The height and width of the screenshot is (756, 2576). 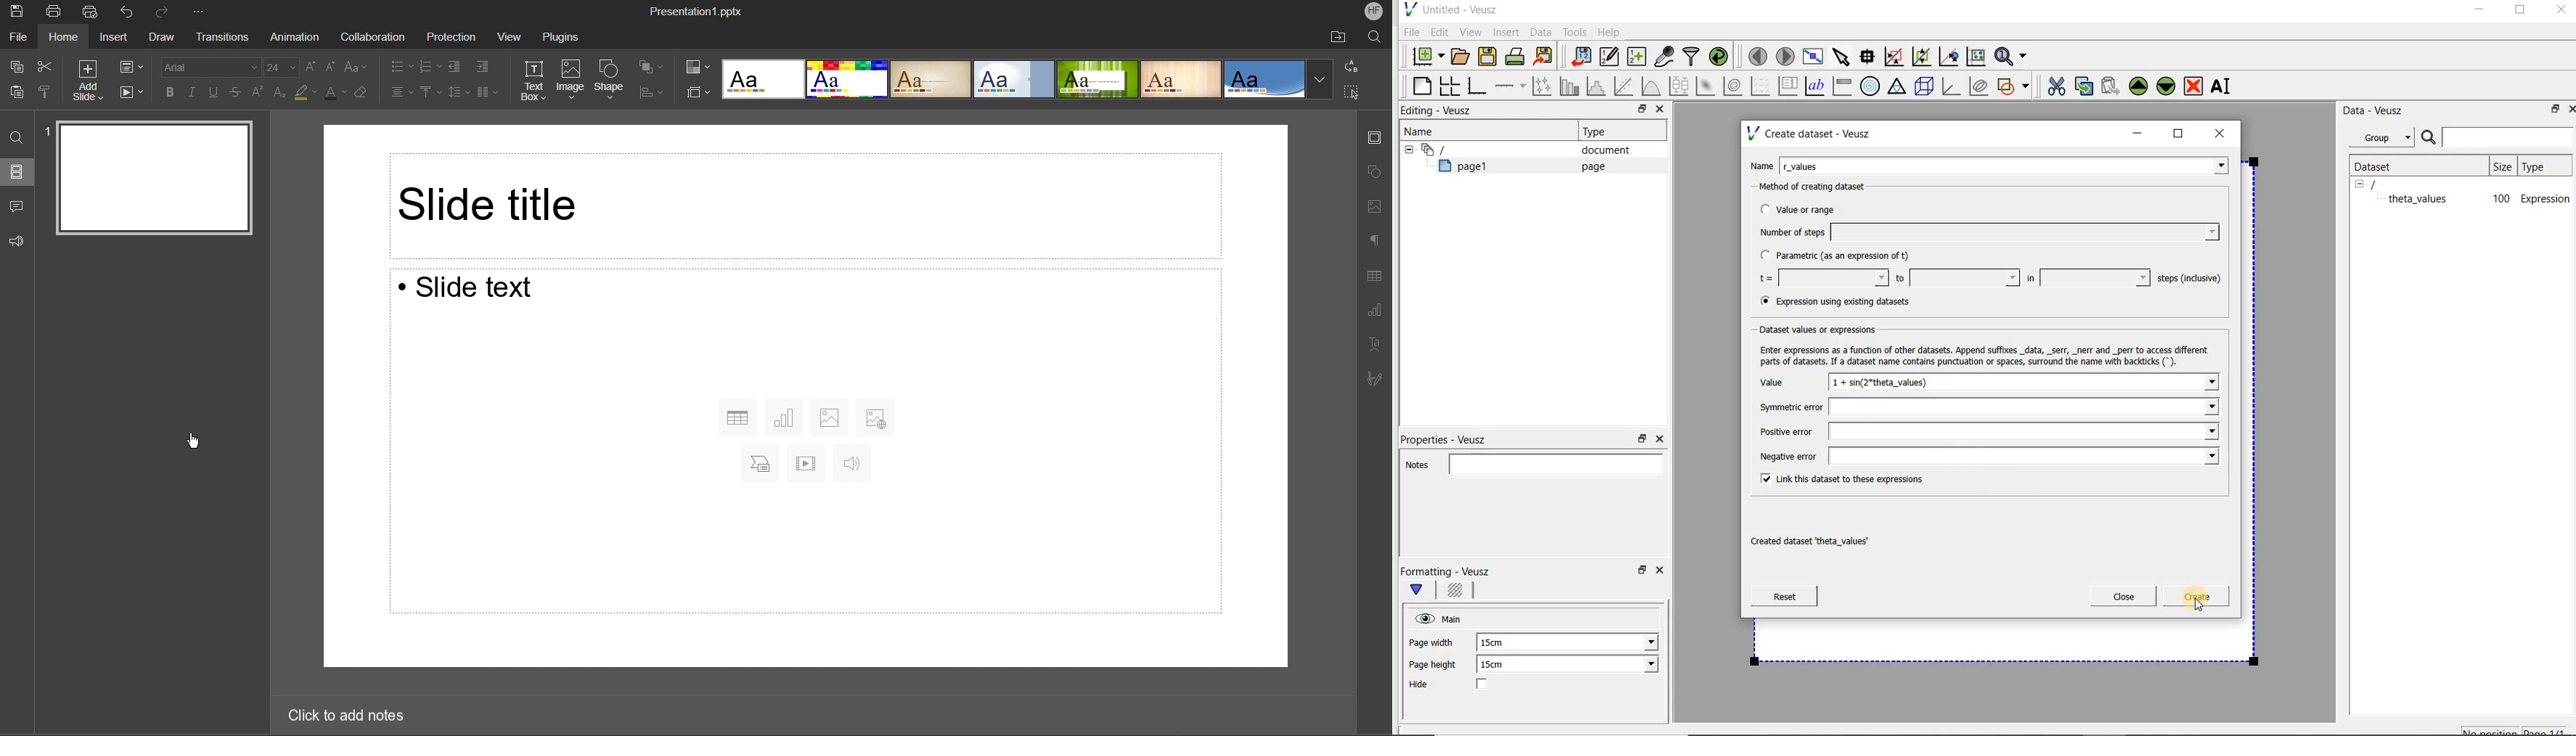 I want to click on Edit and enter new datasets, so click(x=1610, y=57).